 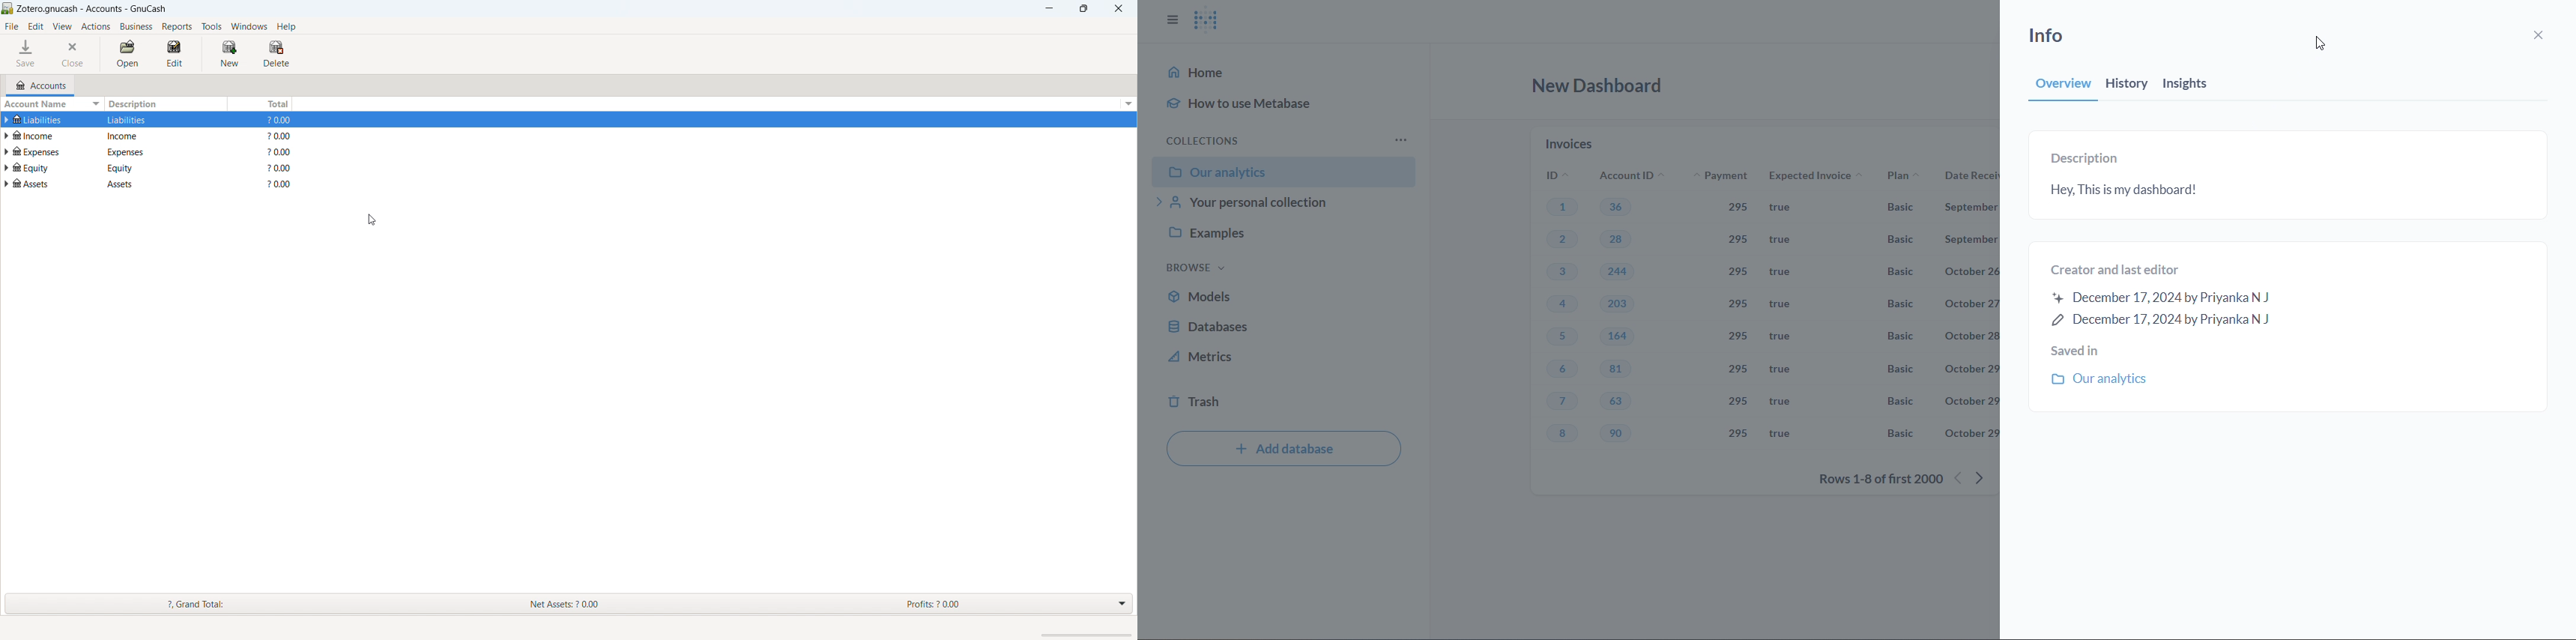 I want to click on true, so click(x=1778, y=401).